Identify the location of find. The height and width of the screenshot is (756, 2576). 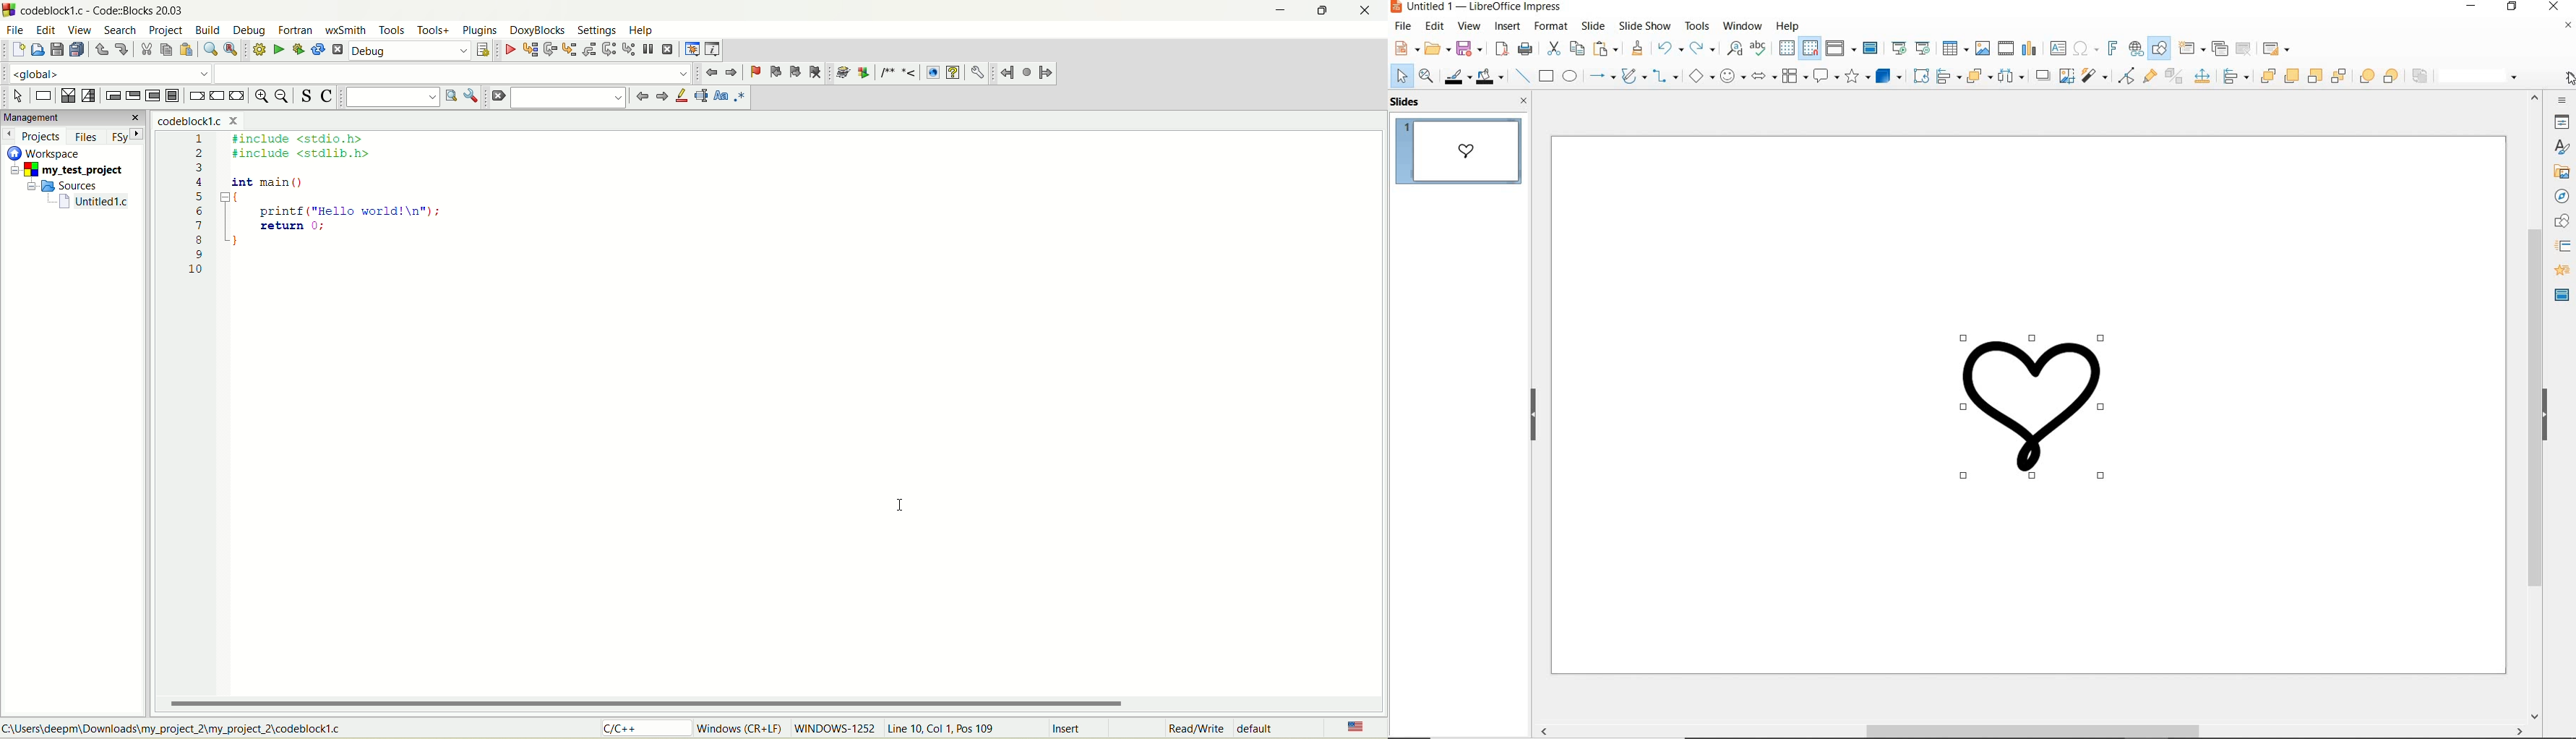
(210, 50).